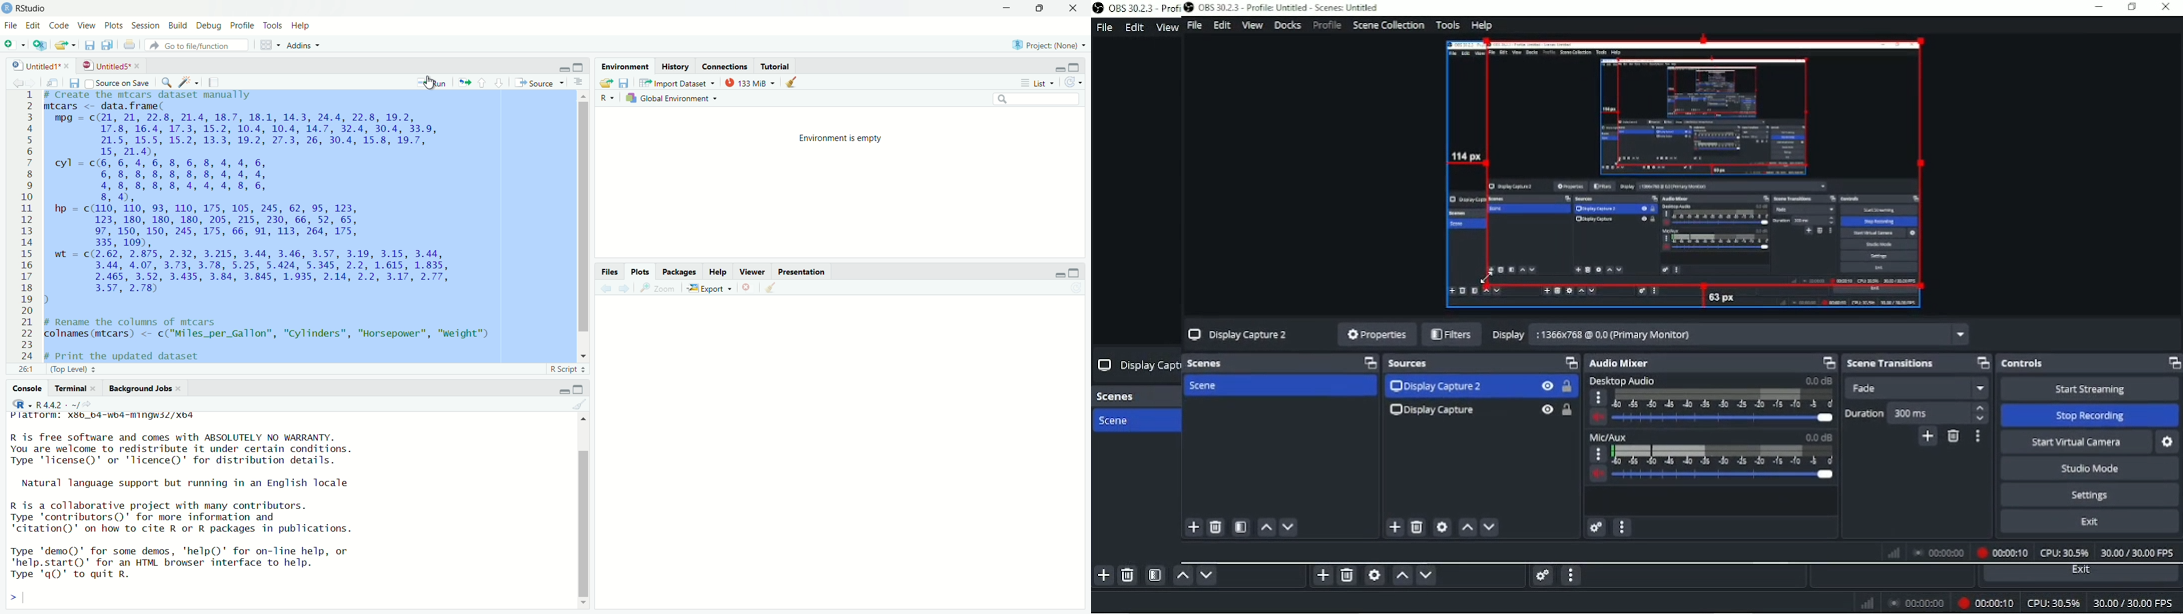 This screenshot has width=2184, height=616. What do you see at coordinates (1166, 26) in the screenshot?
I see `View` at bounding box center [1166, 26].